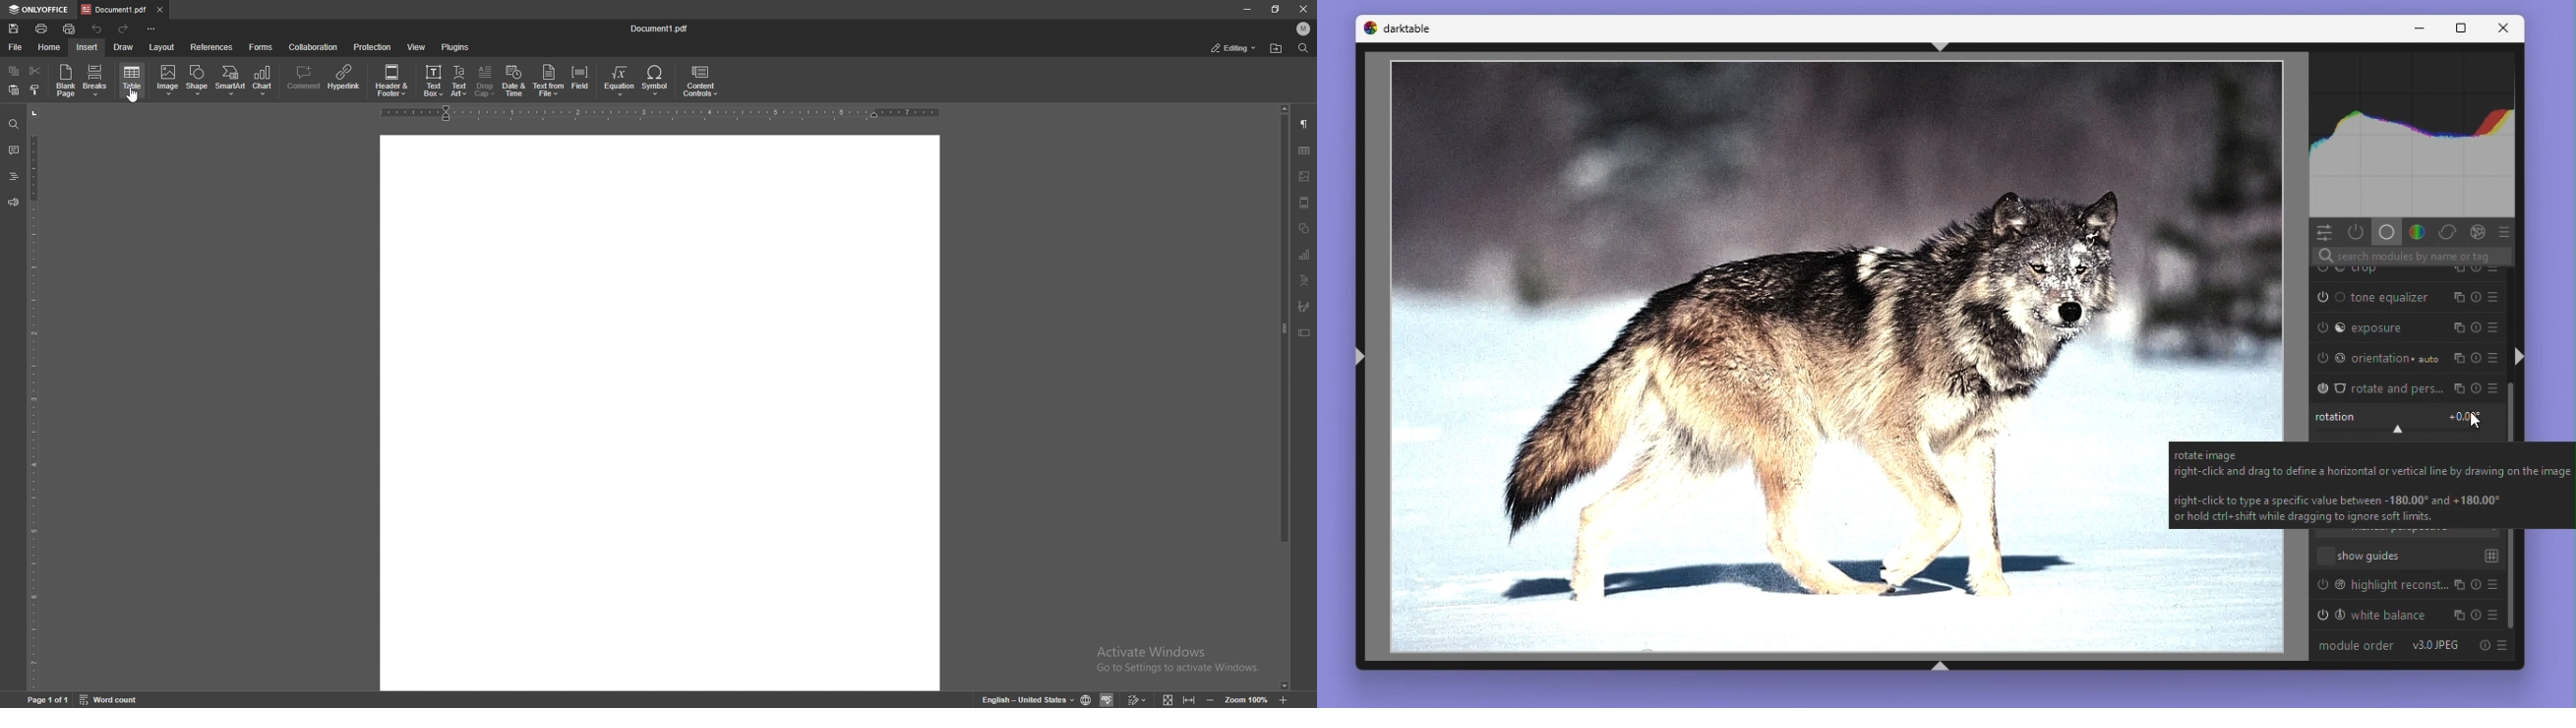 This screenshot has width=2576, height=728. Describe the element at coordinates (152, 30) in the screenshot. I see `configure toolbar` at that location.